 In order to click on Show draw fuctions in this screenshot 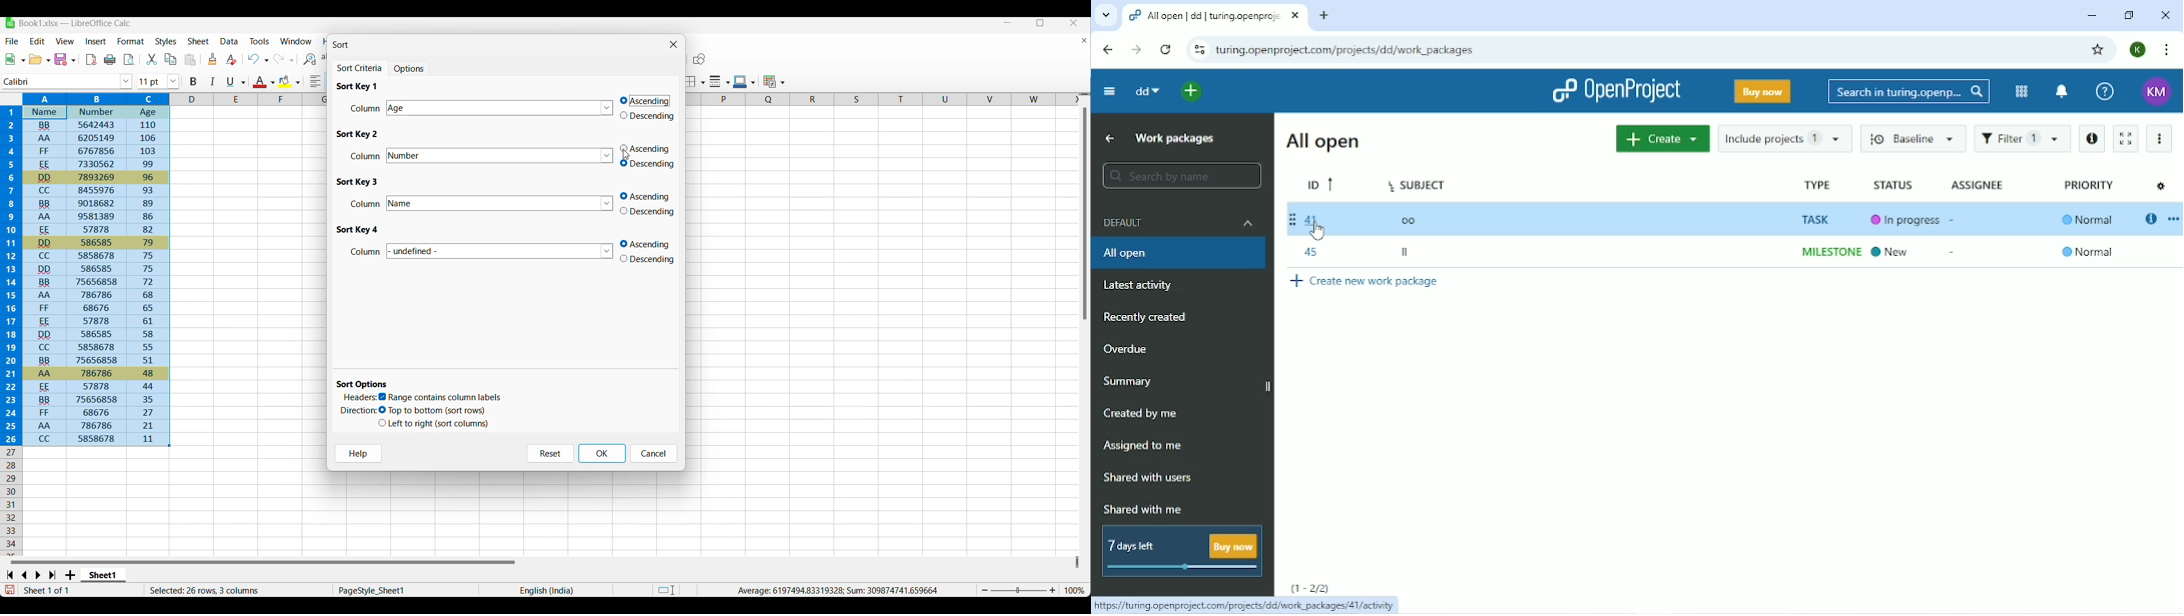, I will do `click(700, 59)`.